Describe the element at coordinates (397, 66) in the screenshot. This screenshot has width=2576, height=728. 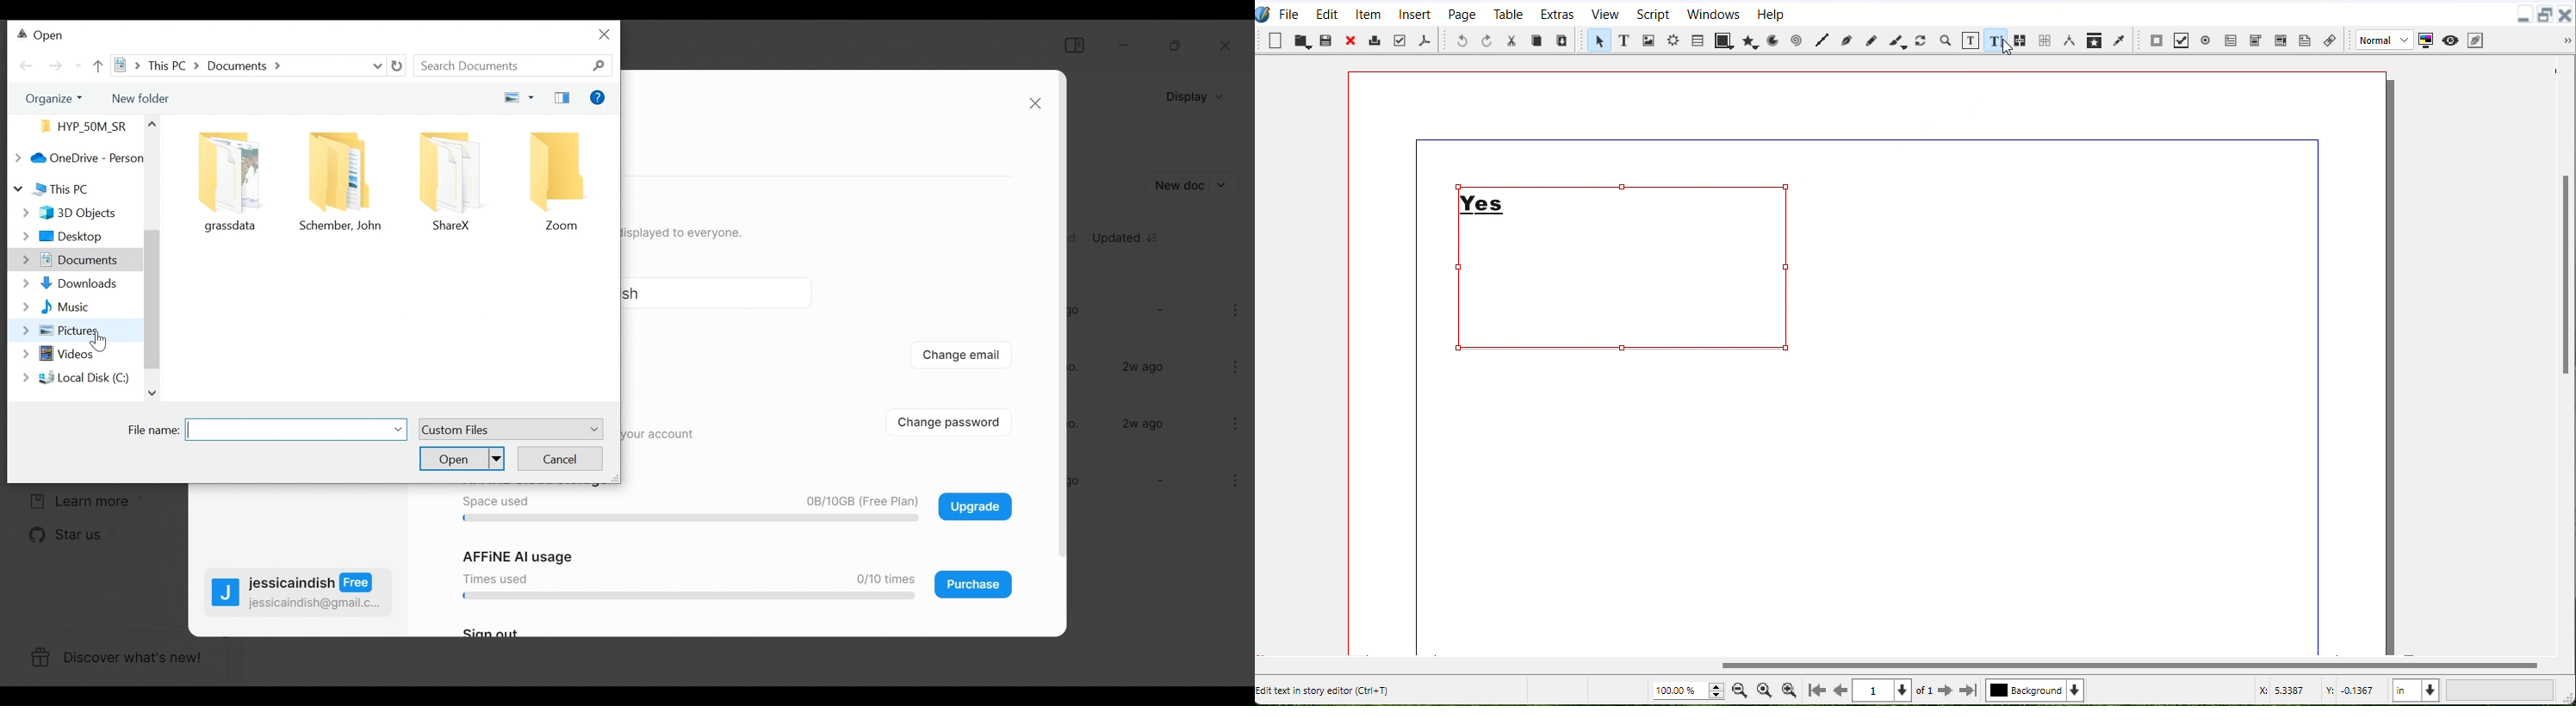
I see `Refresh` at that location.